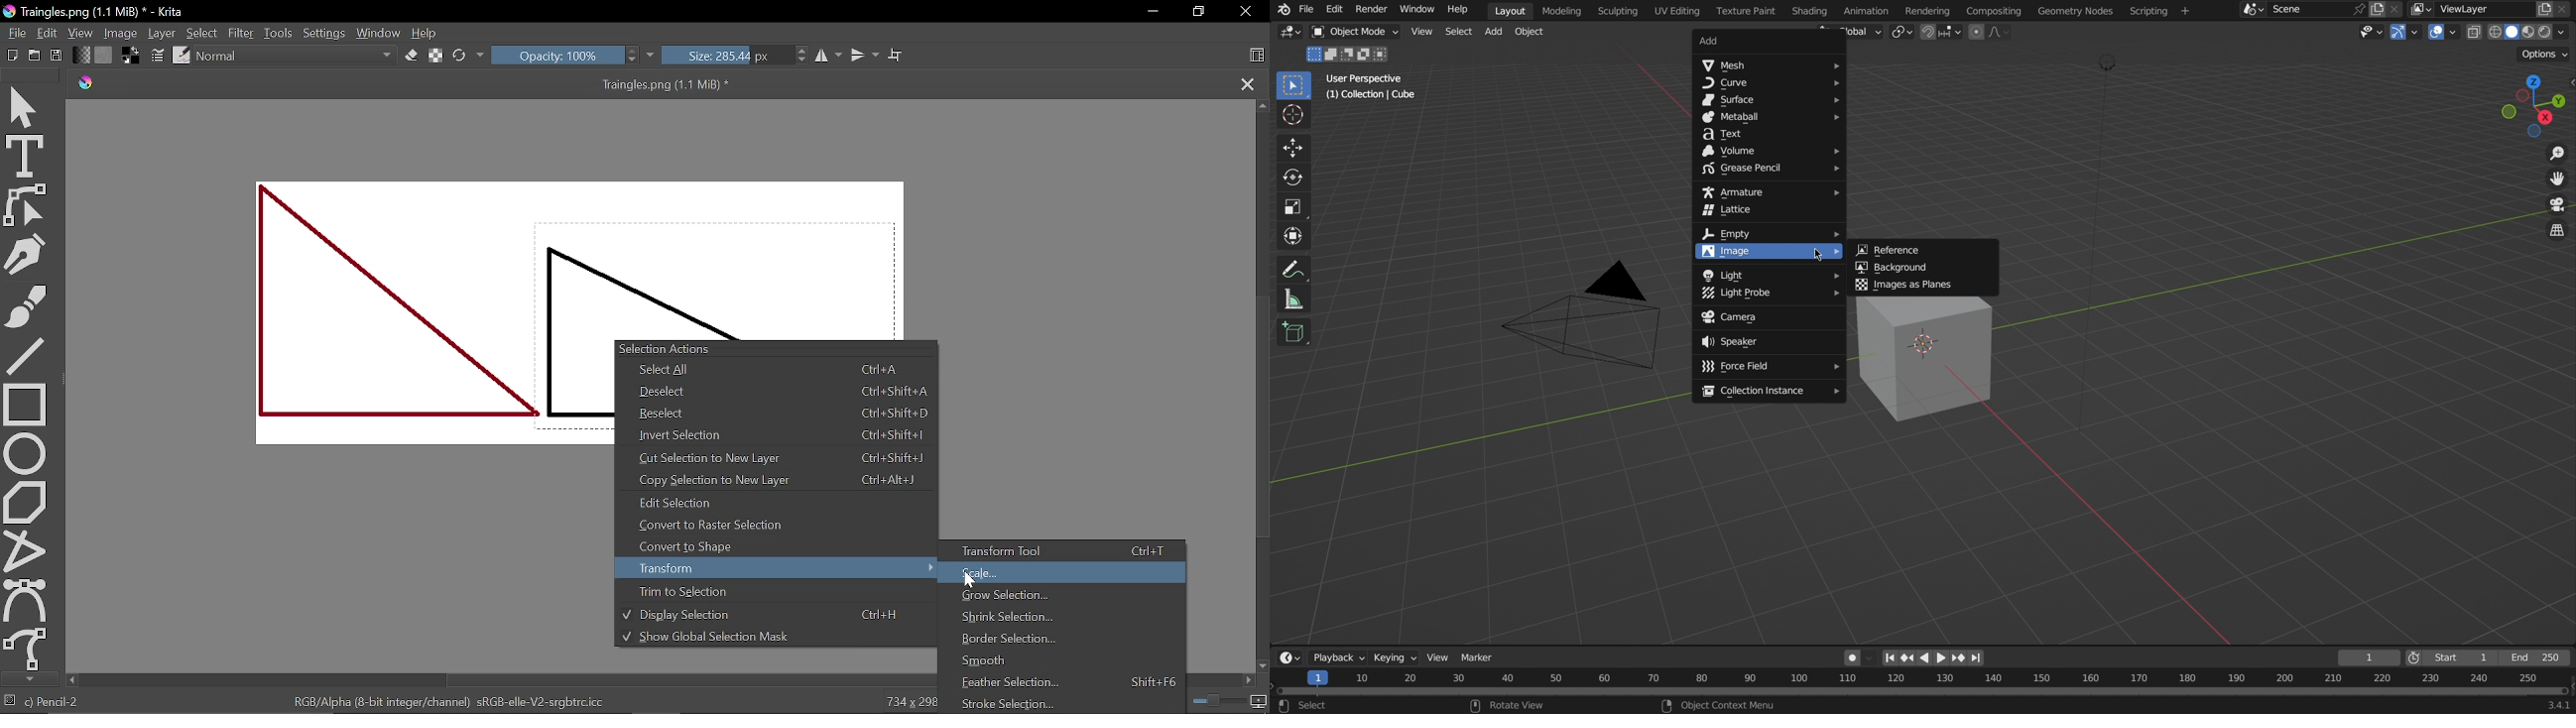  Describe the element at coordinates (779, 567) in the screenshot. I see `Transform` at that location.